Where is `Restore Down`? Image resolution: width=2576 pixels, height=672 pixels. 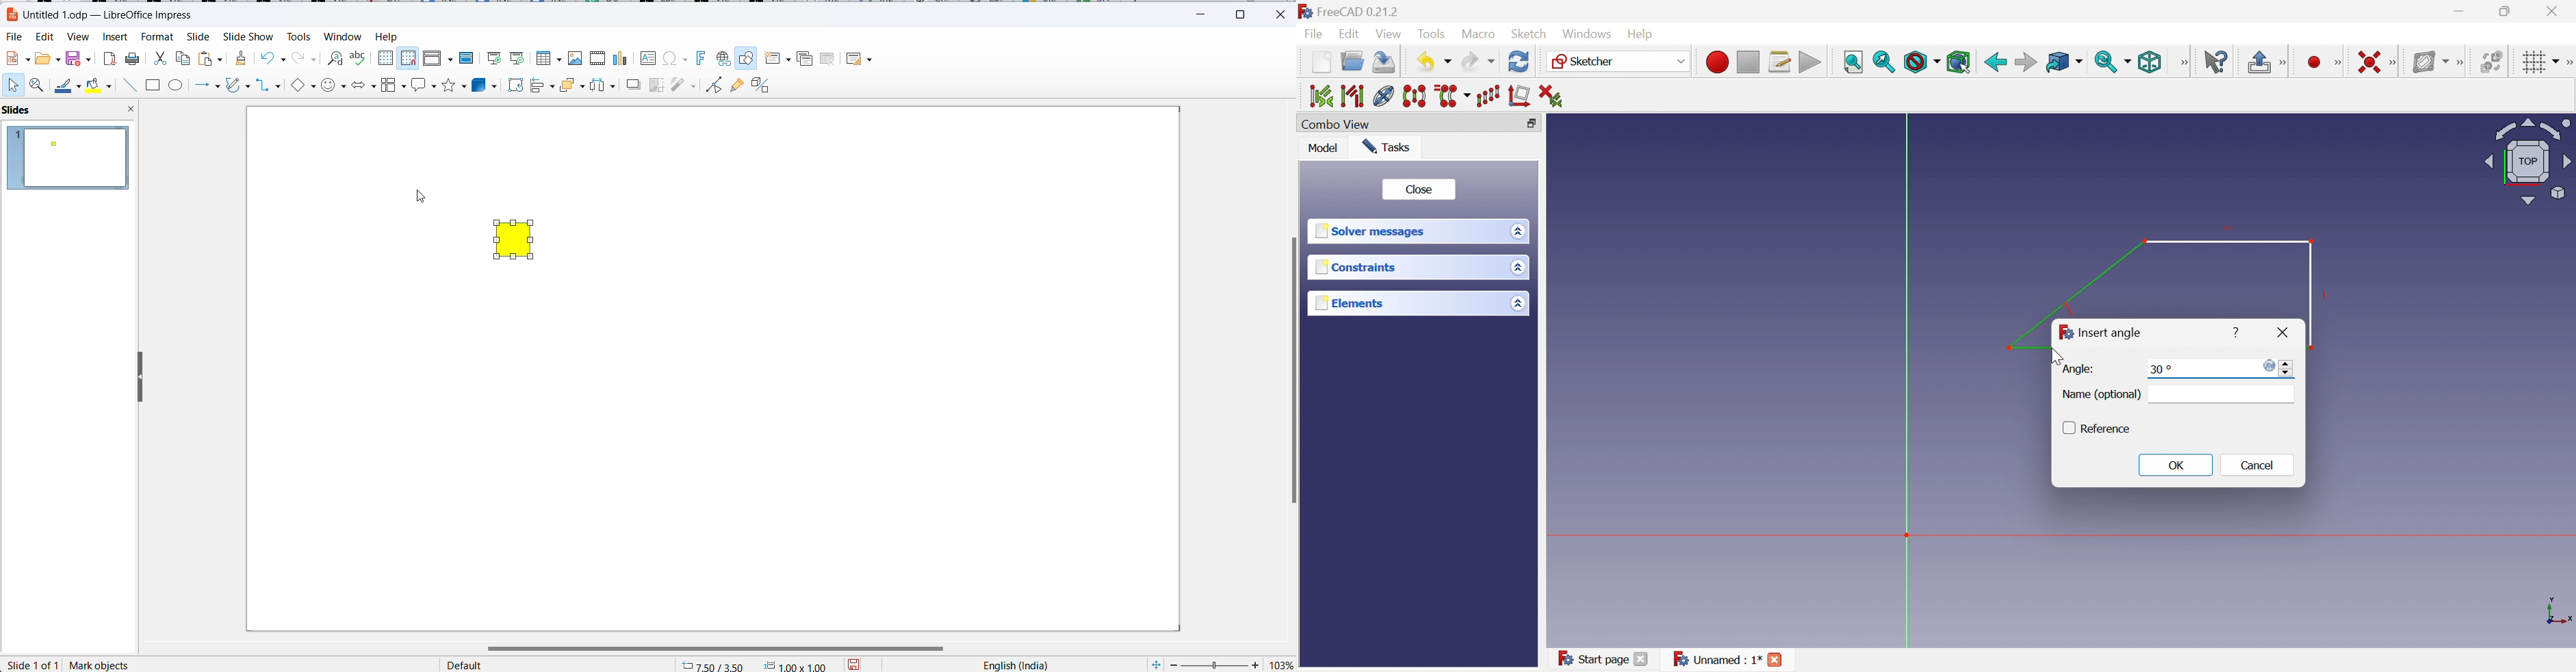 Restore Down is located at coordinates (2507, 11).